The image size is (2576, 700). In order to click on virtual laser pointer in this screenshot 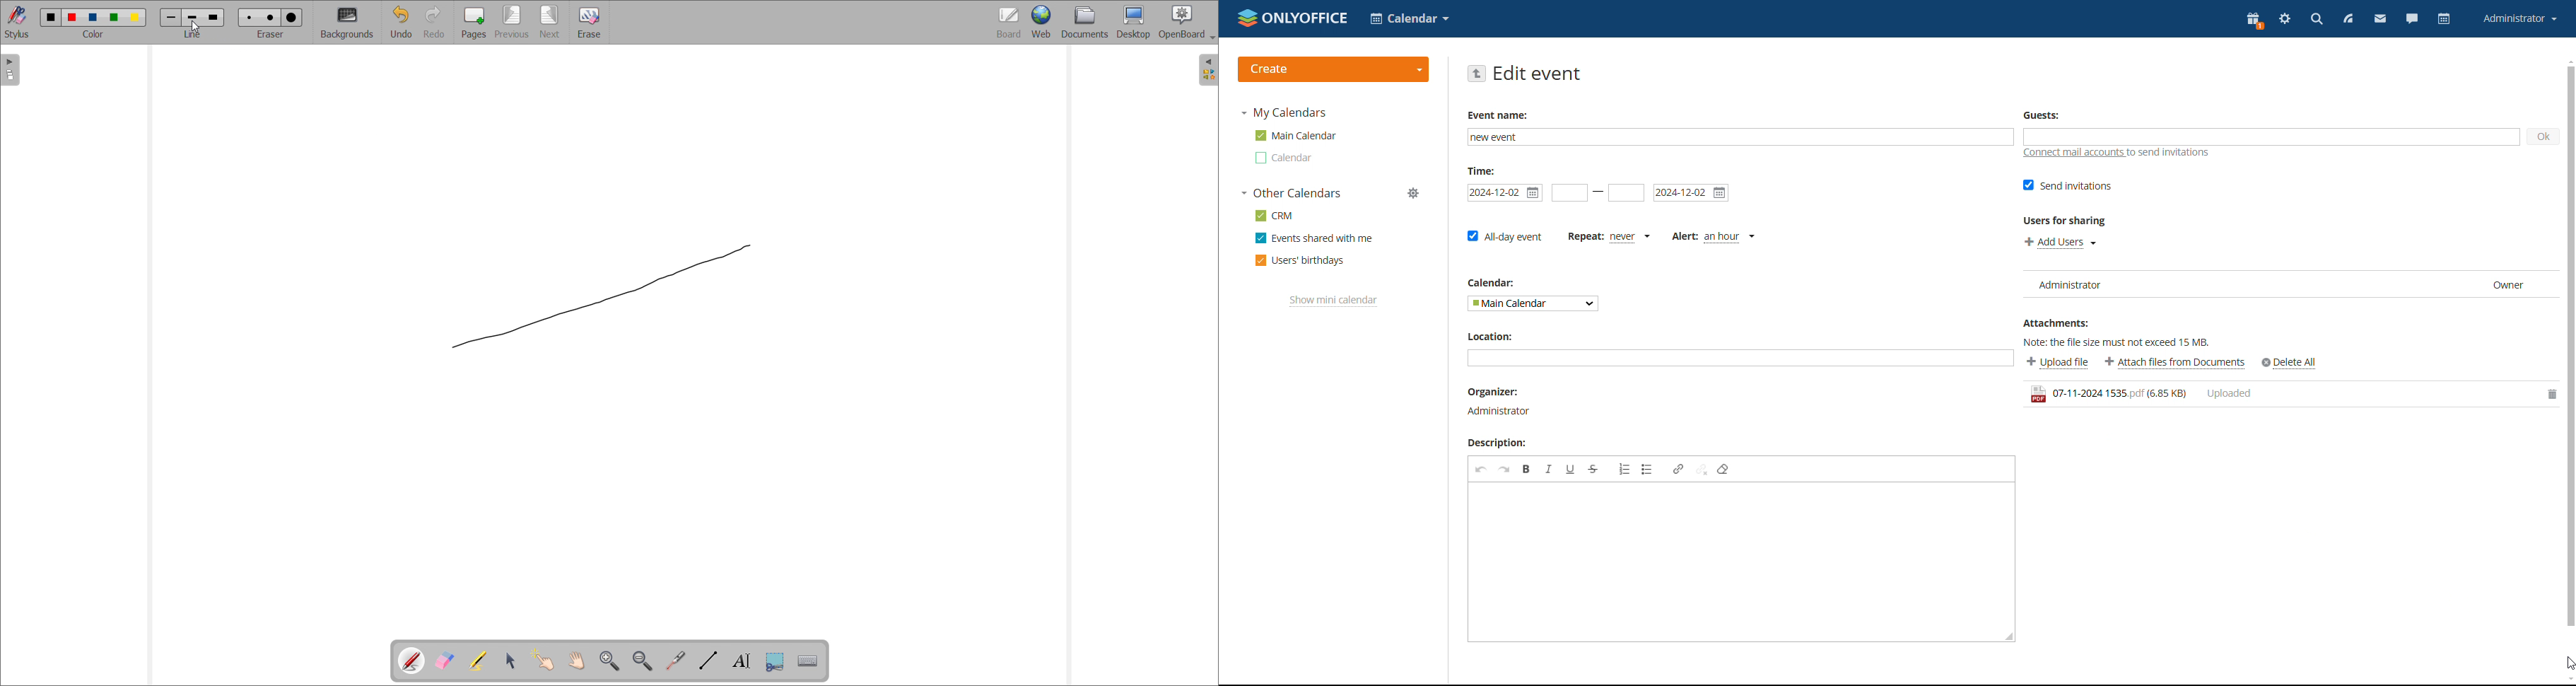, I will do `click(677, 659)`.